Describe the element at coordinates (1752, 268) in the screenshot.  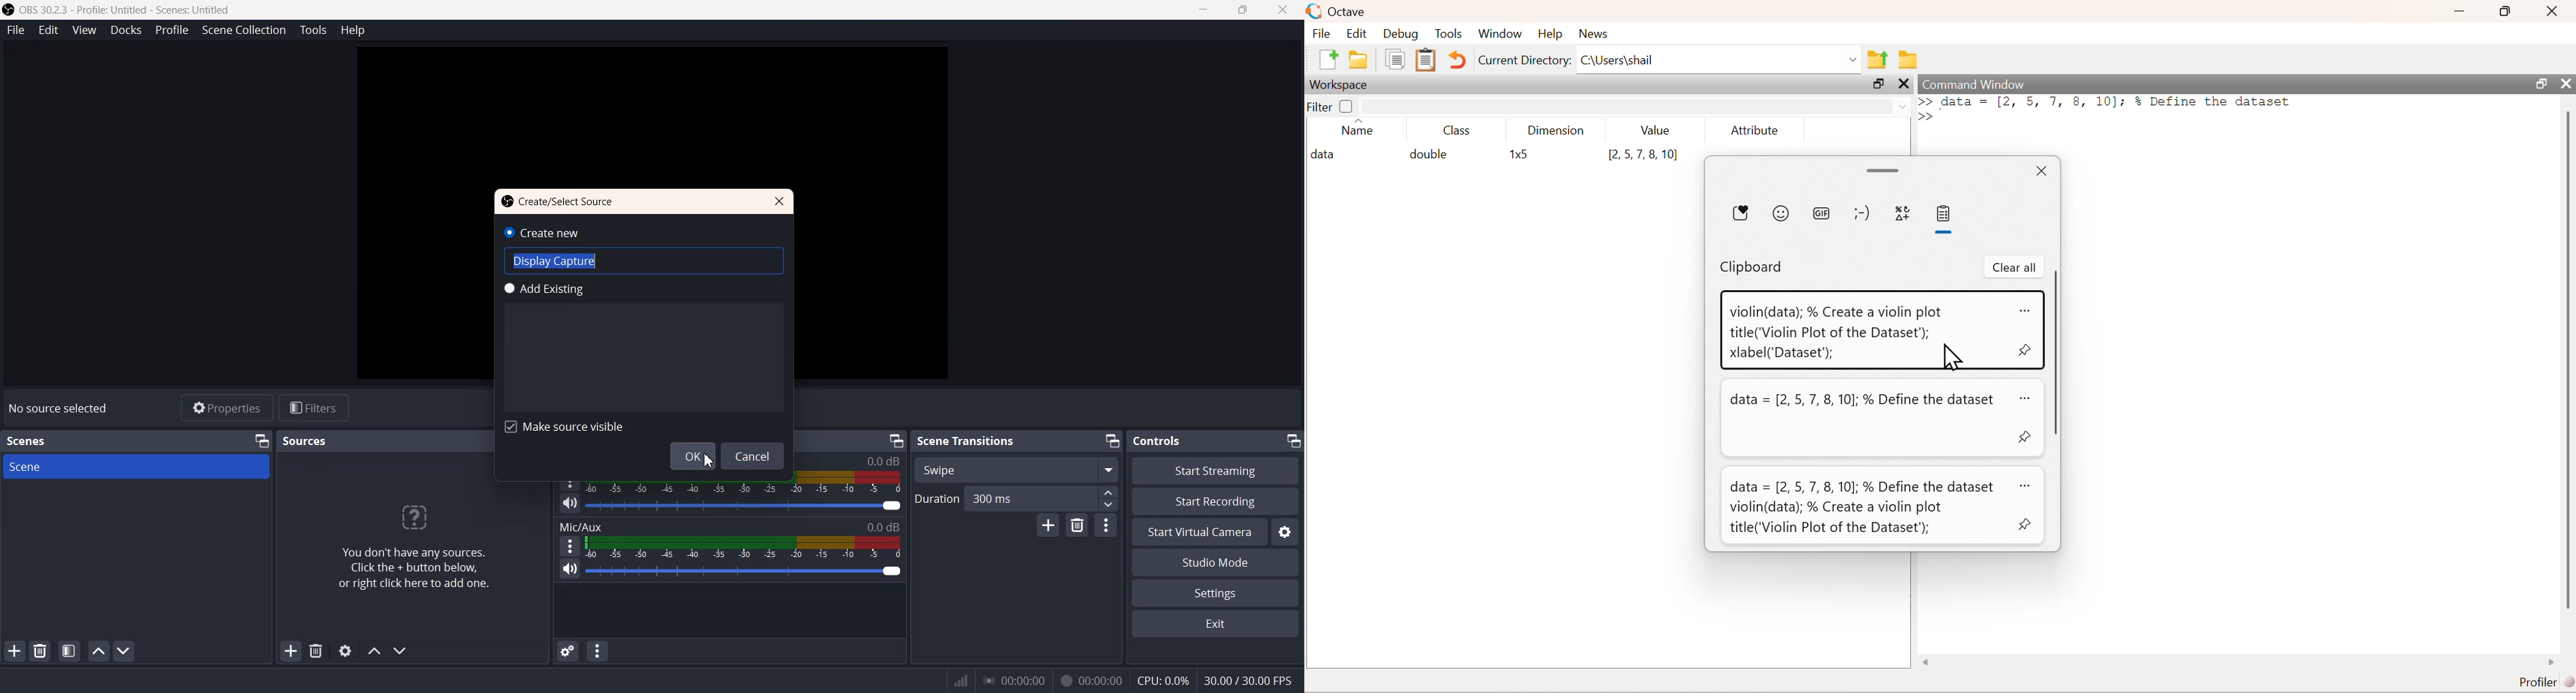
I see `Clipboard` at that location.